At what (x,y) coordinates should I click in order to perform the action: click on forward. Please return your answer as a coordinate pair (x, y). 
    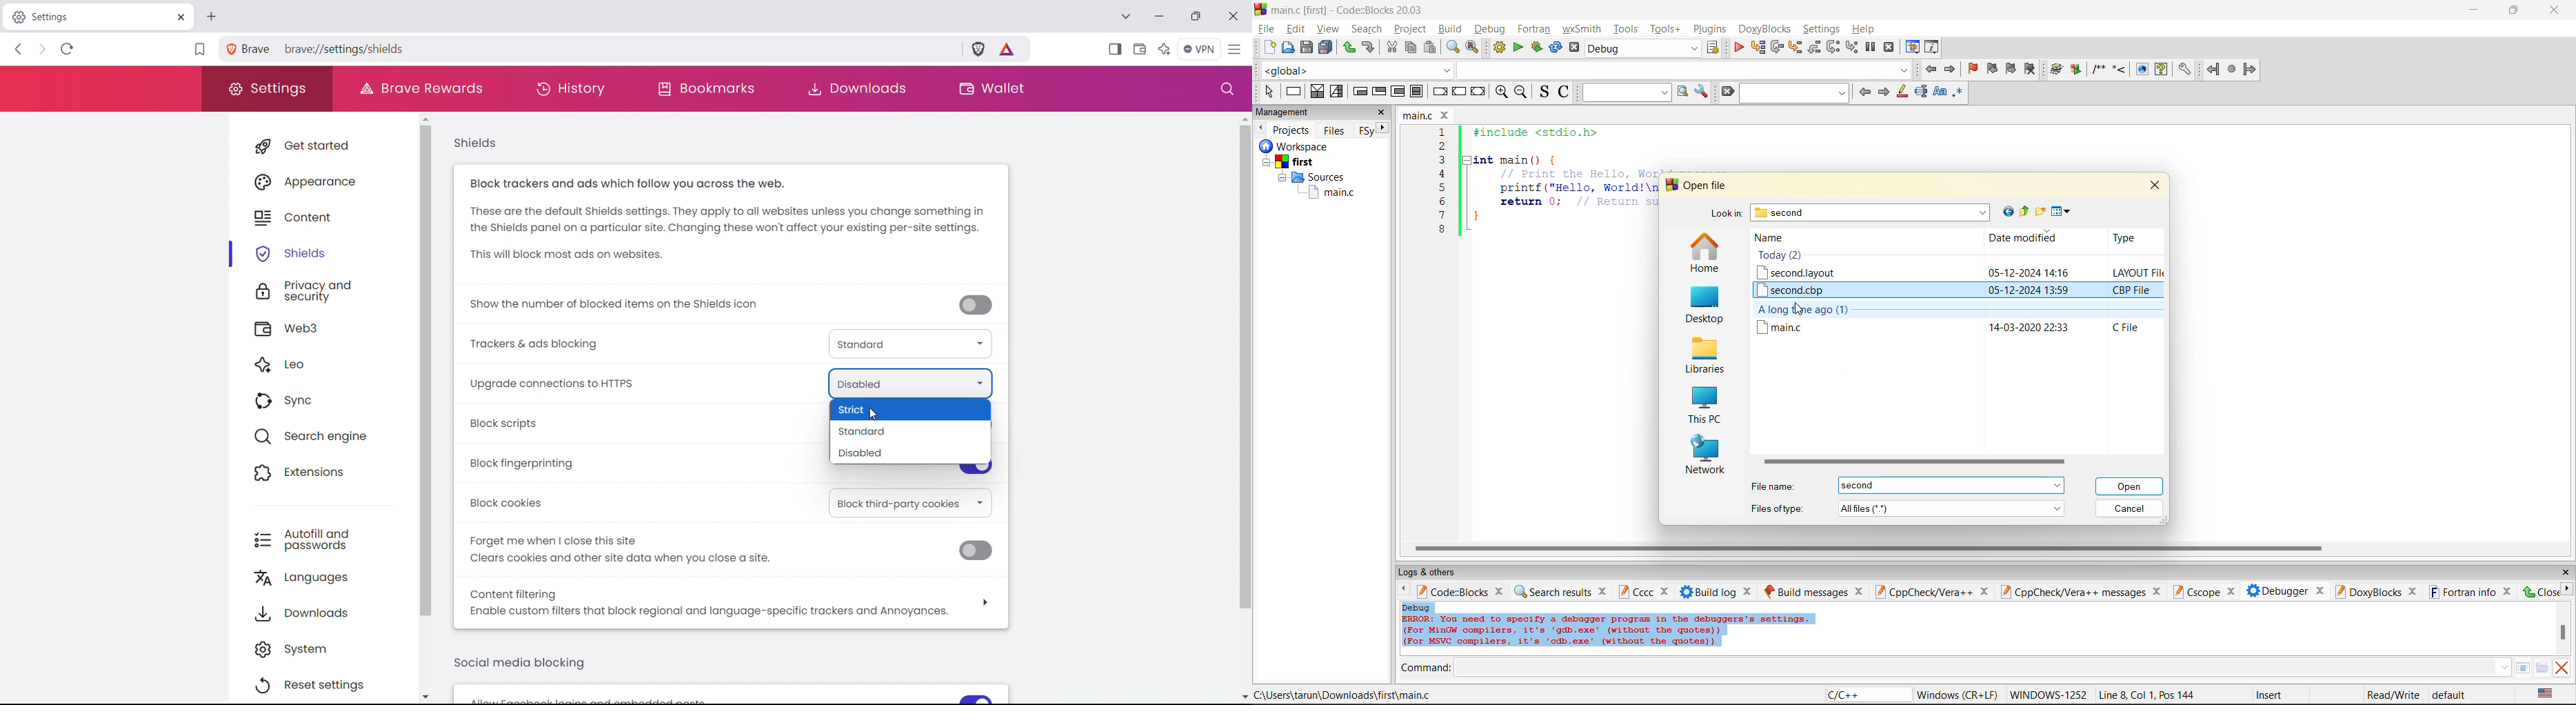
    Looking at the image, I should click on (2250, 69).